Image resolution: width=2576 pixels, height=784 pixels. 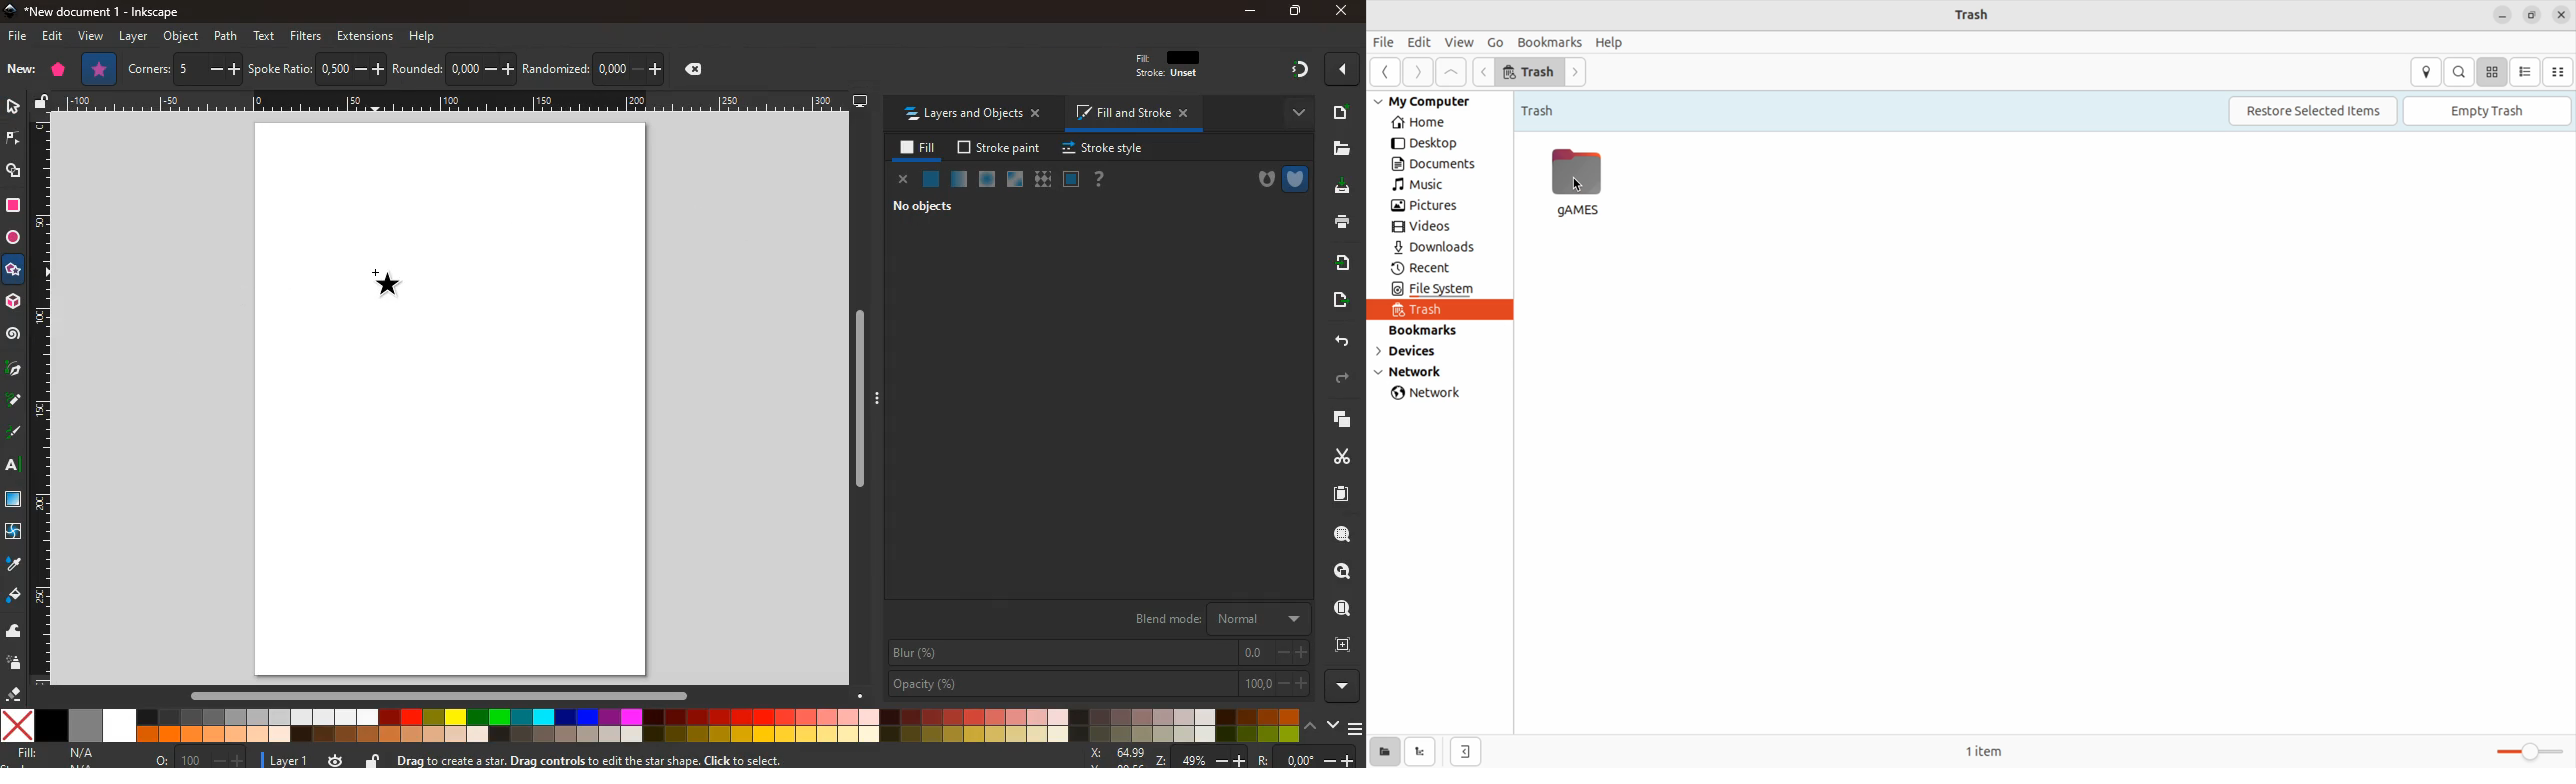 What do you see at coordinates (15, 338) in the screenshot?
I see `spiral` at bounding box center [15, 338].